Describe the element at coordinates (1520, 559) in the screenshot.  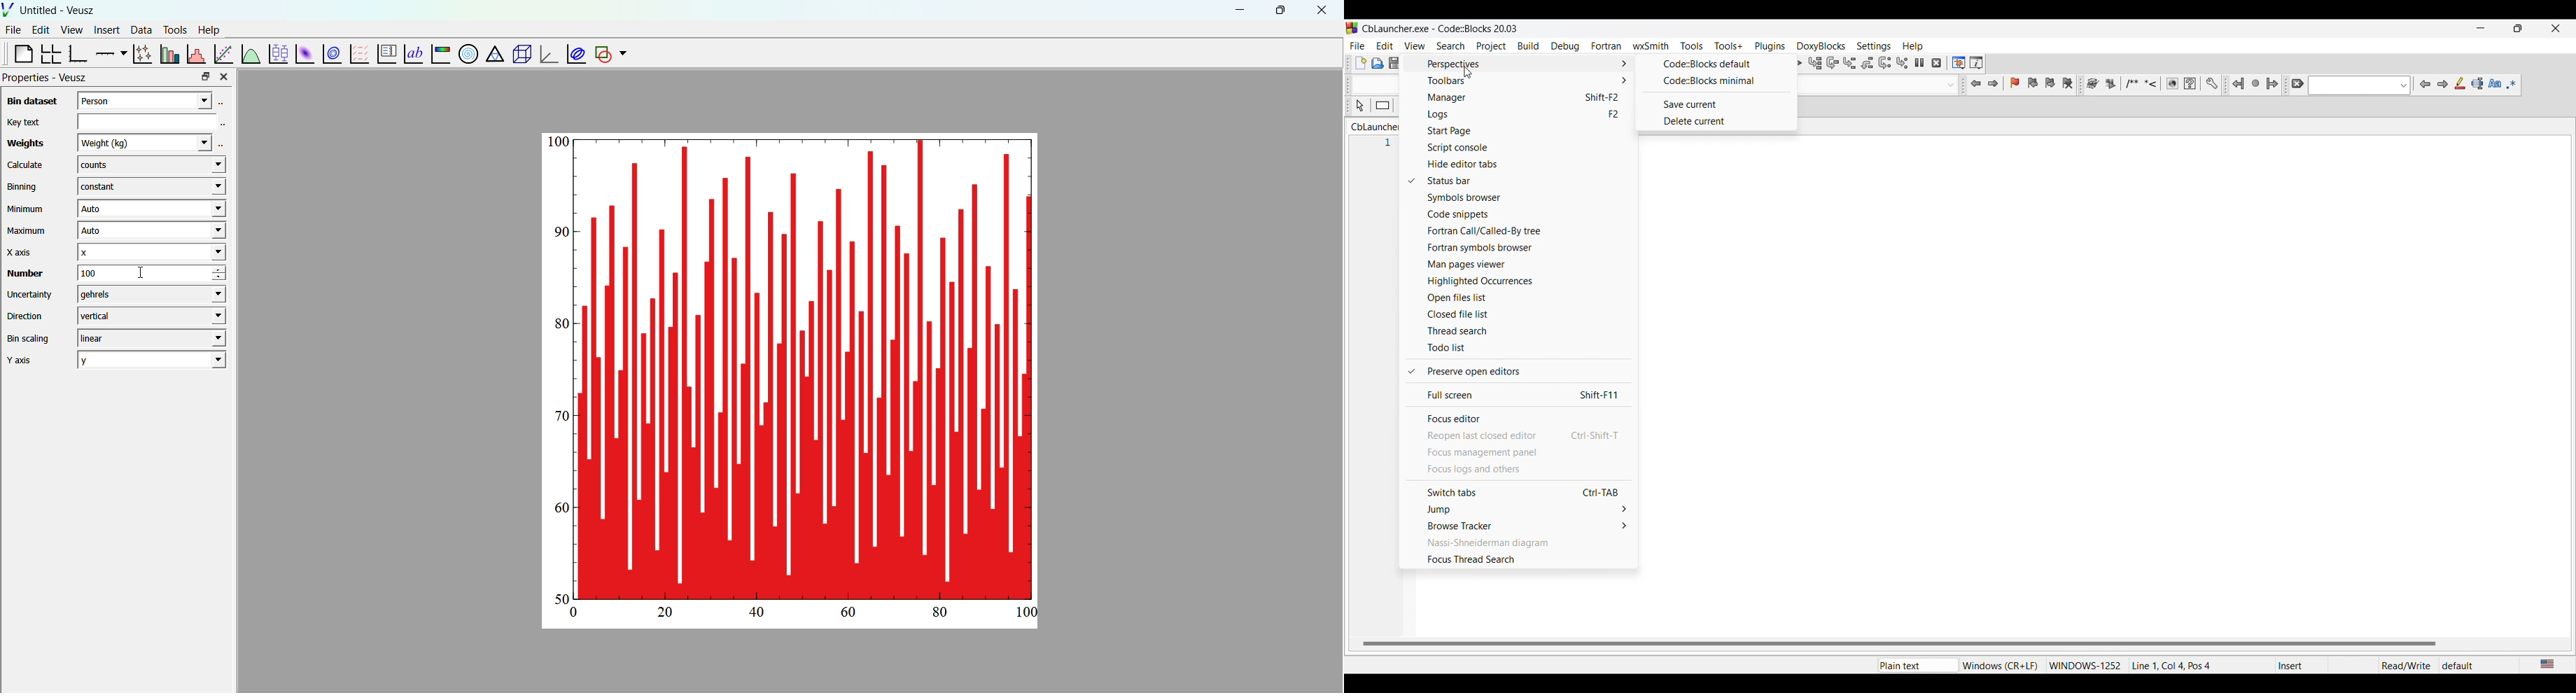
I see `Focus thread search` at that location.